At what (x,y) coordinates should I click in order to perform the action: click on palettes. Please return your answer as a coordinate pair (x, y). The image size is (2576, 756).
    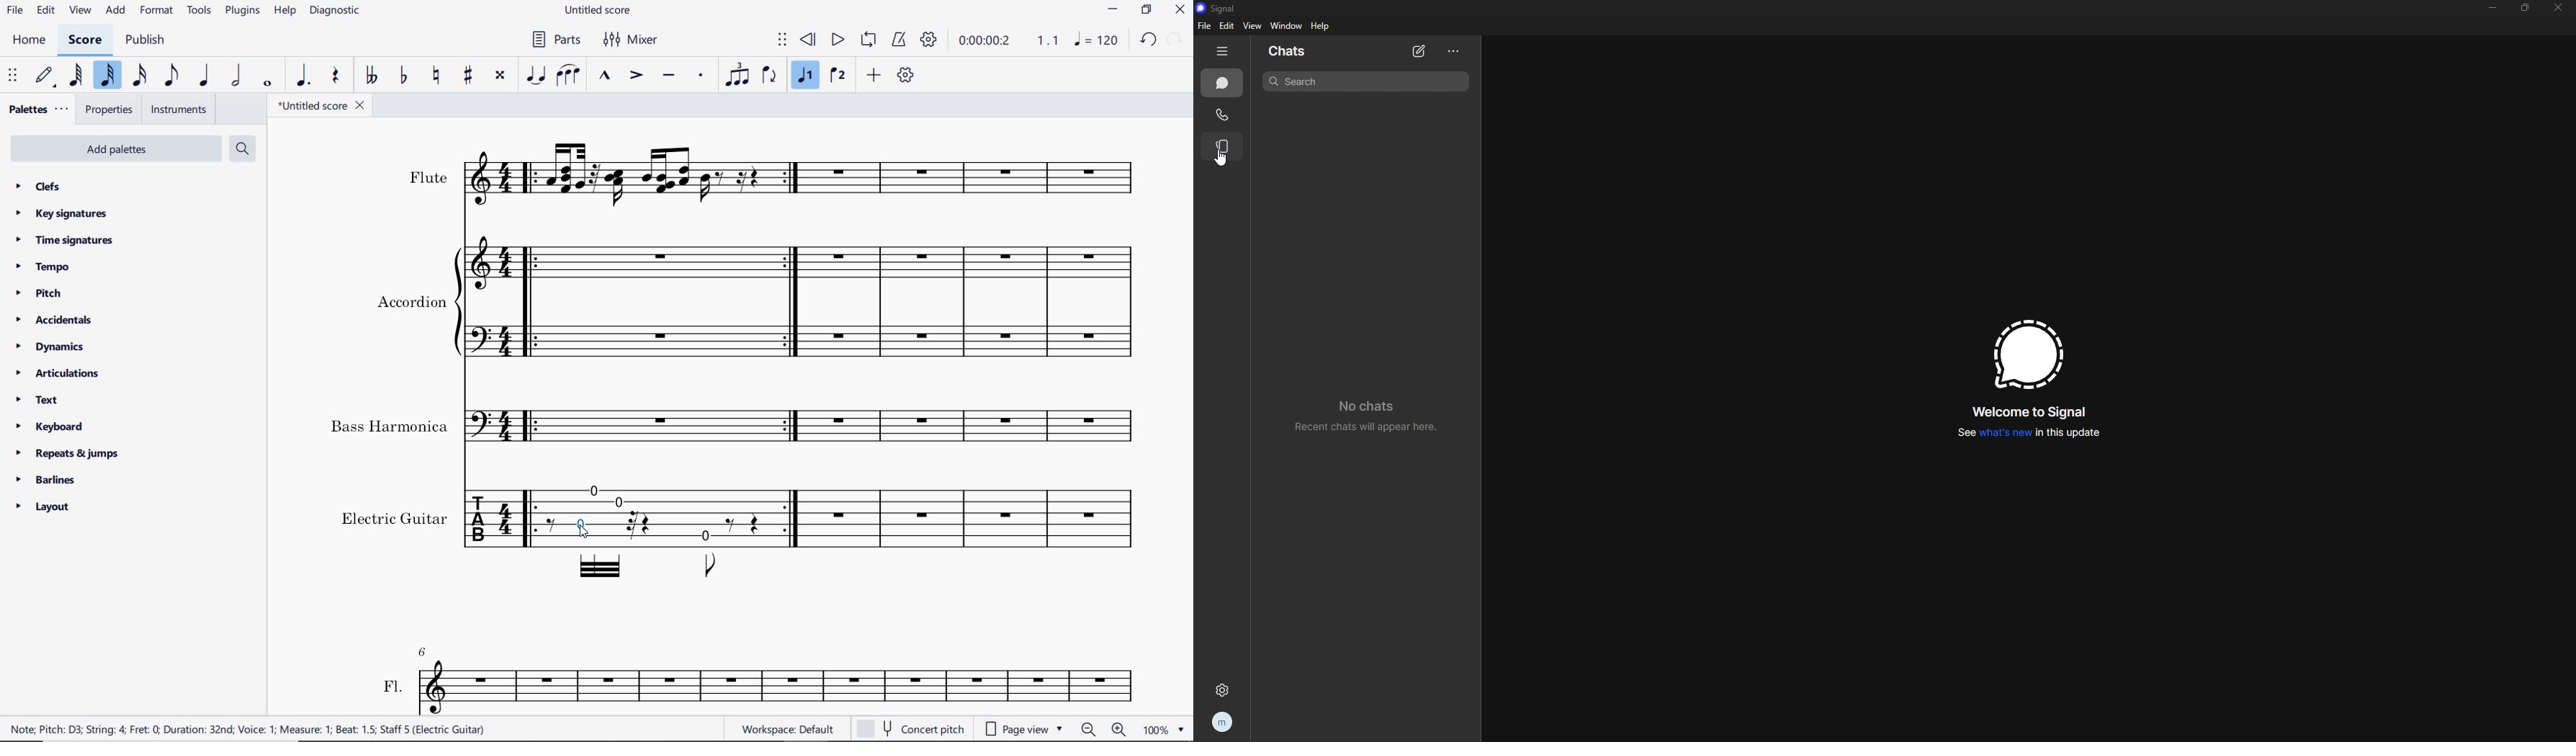
    Looking at the image, I should click on (37, 112).